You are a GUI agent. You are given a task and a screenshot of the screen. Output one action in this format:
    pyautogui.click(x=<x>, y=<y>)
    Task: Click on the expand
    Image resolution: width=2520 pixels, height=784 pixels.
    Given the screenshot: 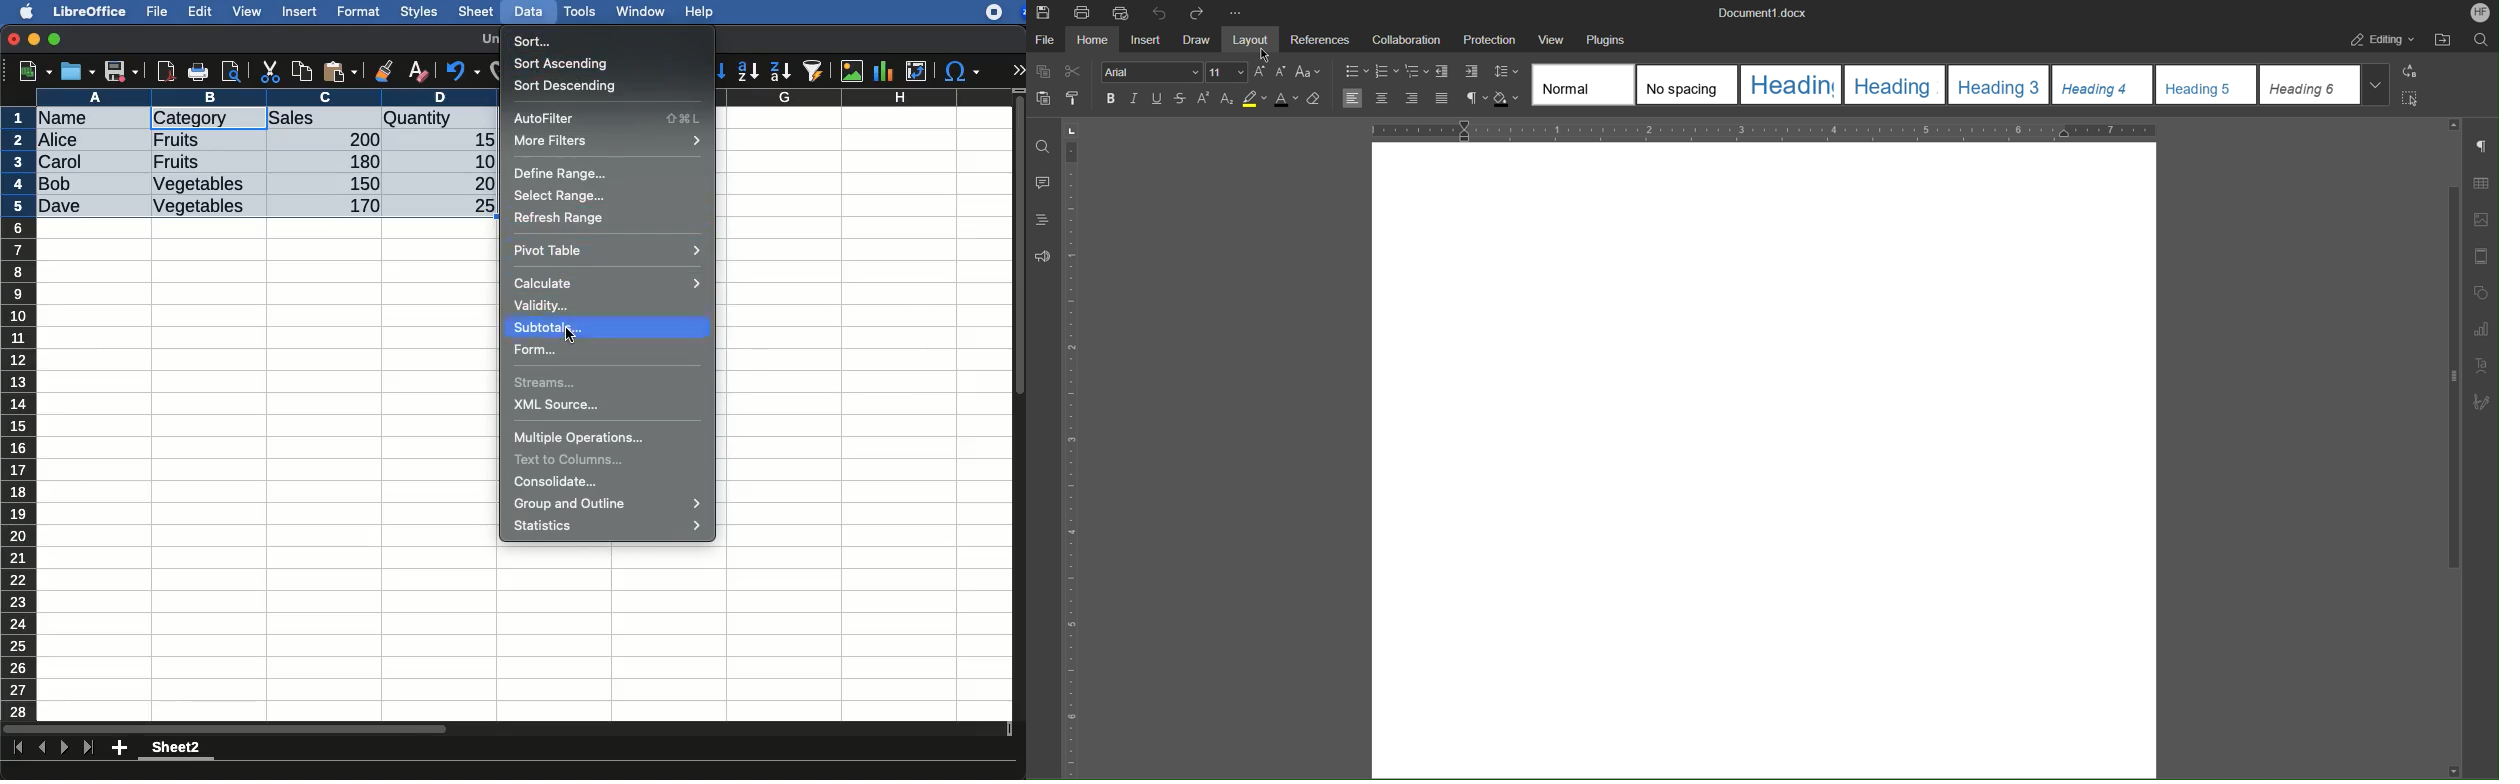 What is the action you would take?
    pyautogui.click(x=1018, y=70)
    